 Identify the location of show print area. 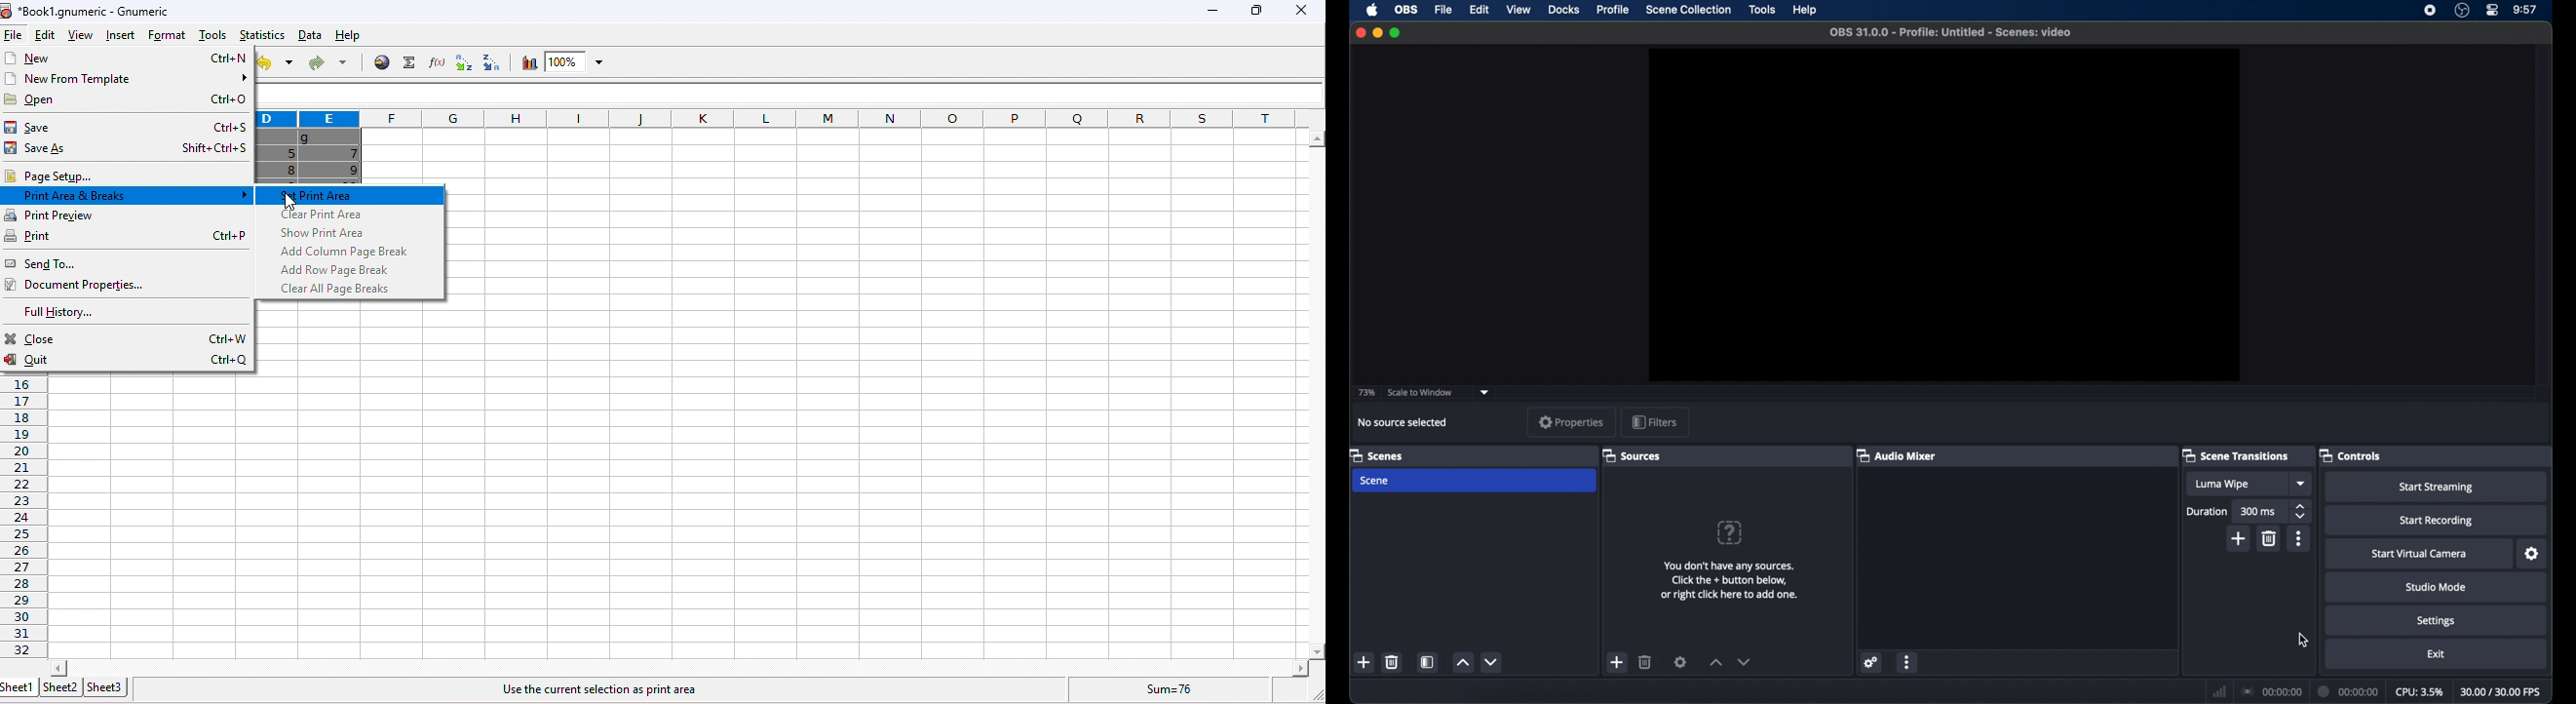
(323, 233).